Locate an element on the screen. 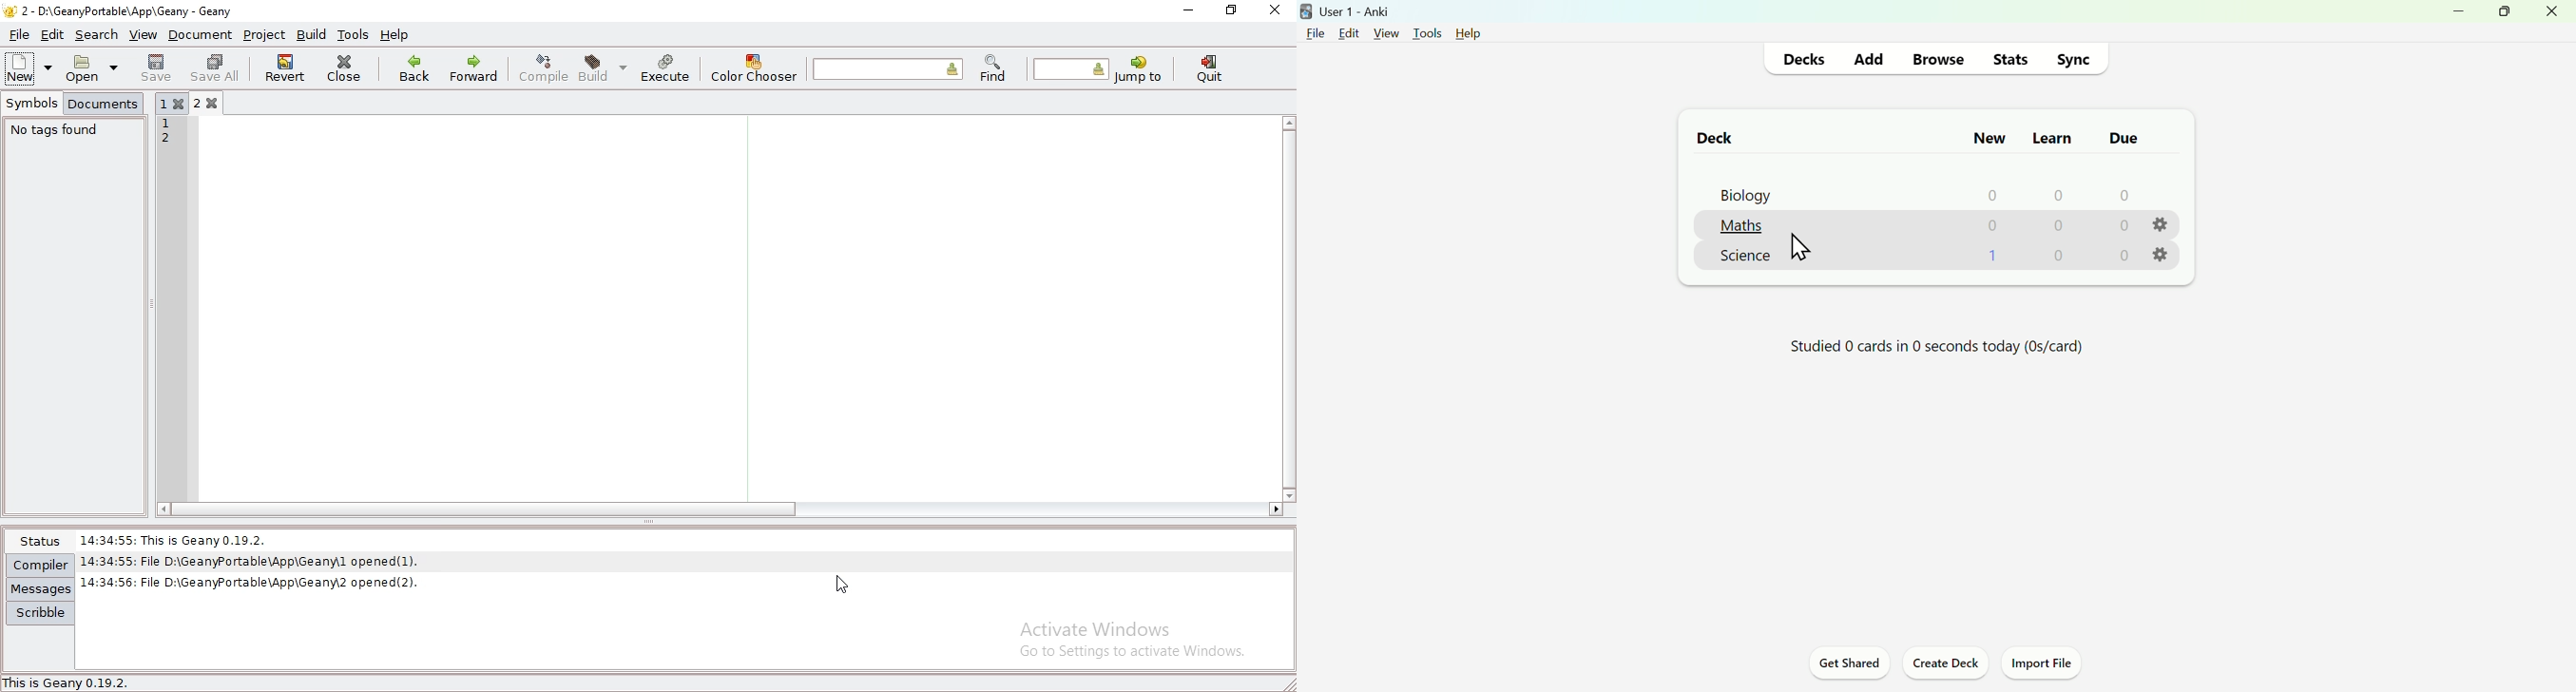 This screenshot has width=2576, height=700. restore window is located at coordinates (1232, 10).